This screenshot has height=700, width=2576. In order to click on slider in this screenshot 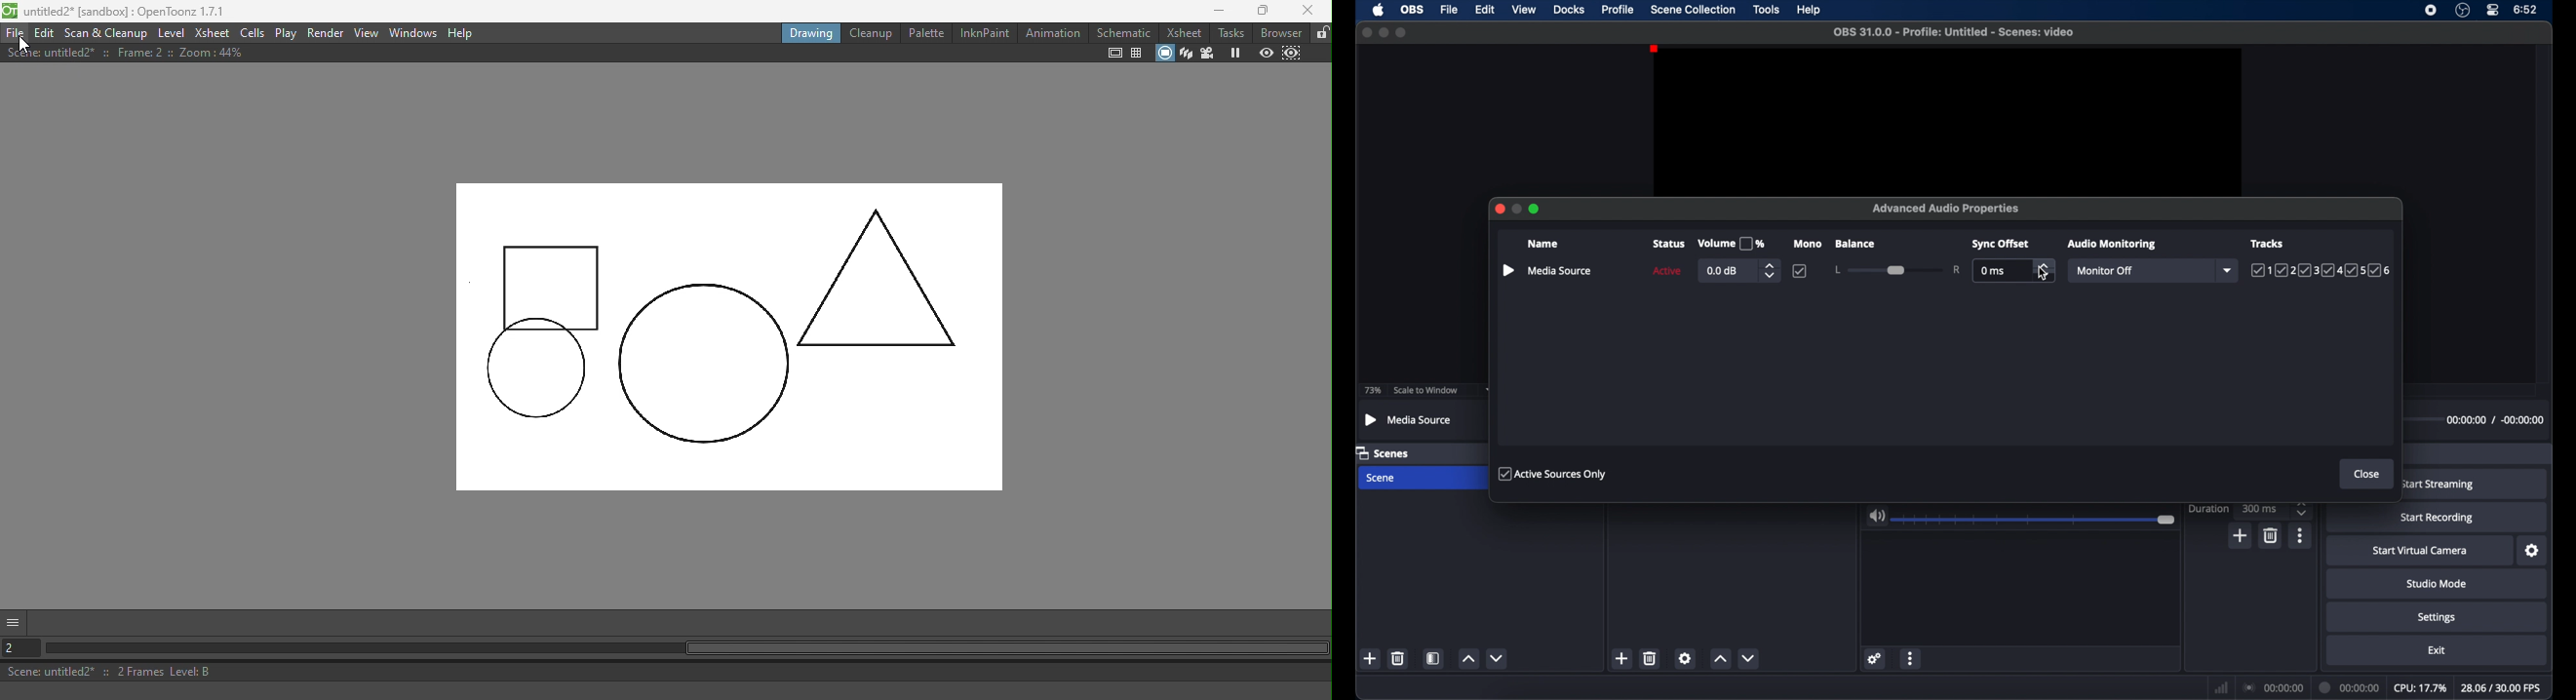, I will do `click(1897, 270)`.